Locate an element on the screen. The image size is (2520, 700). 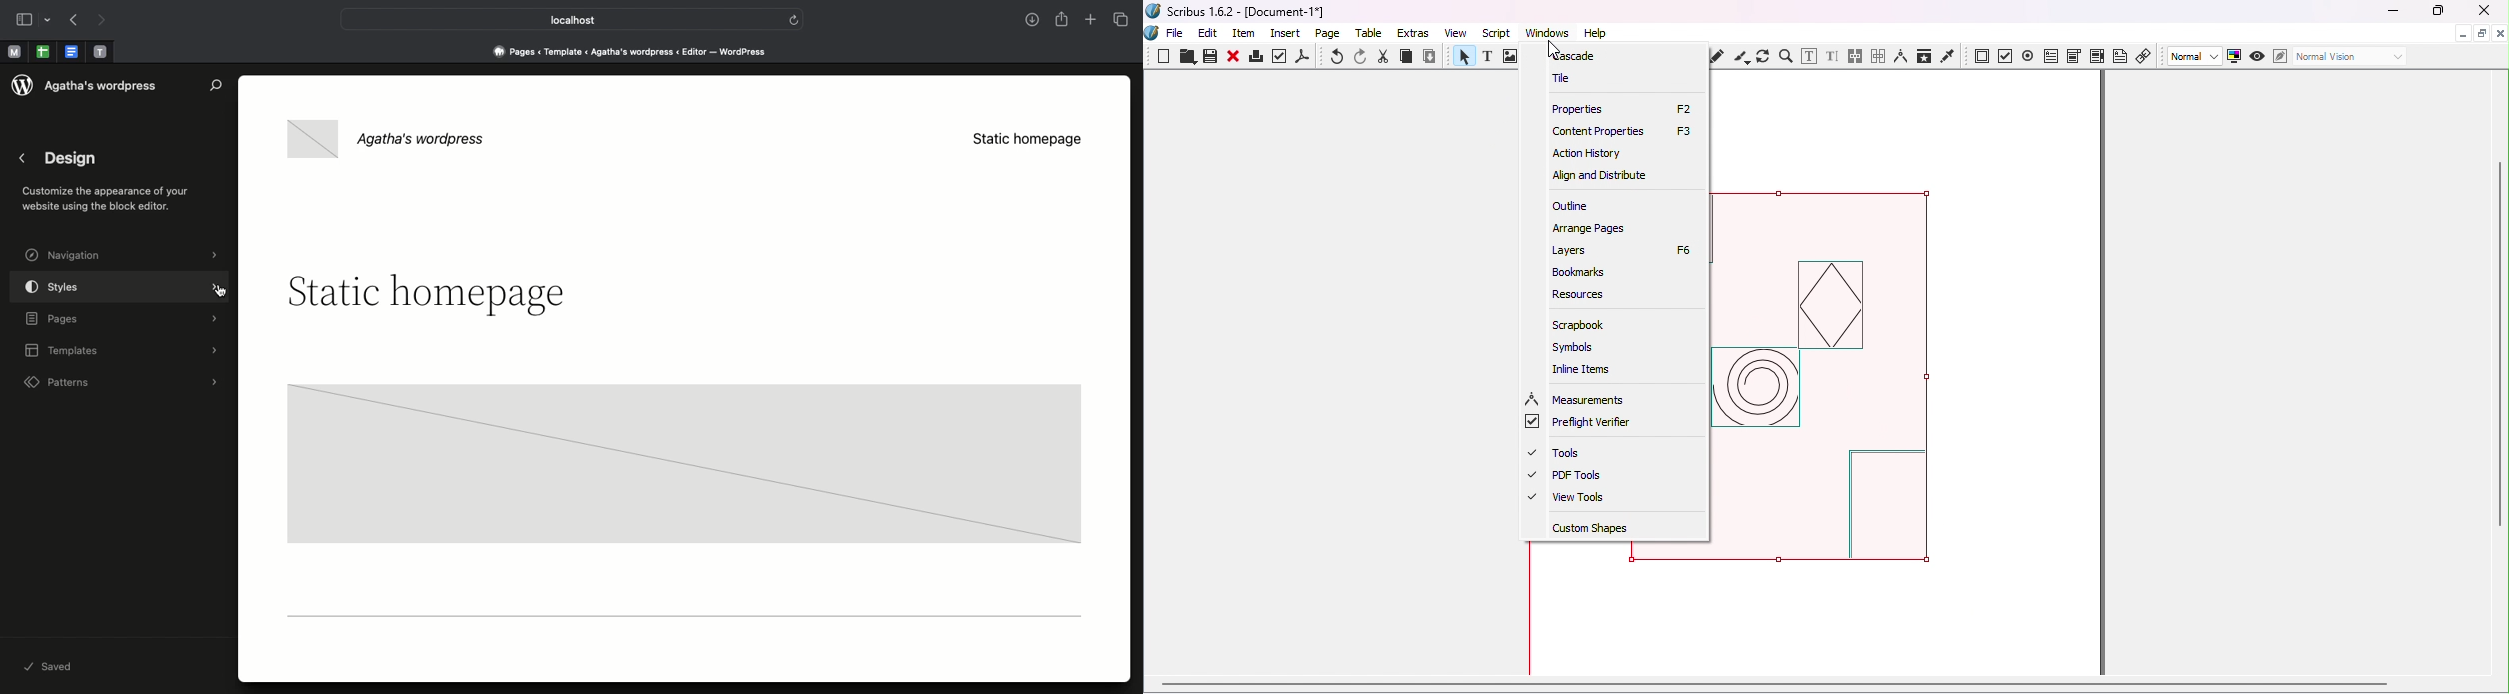
PDF check button is located at coordinates (2006, 55).